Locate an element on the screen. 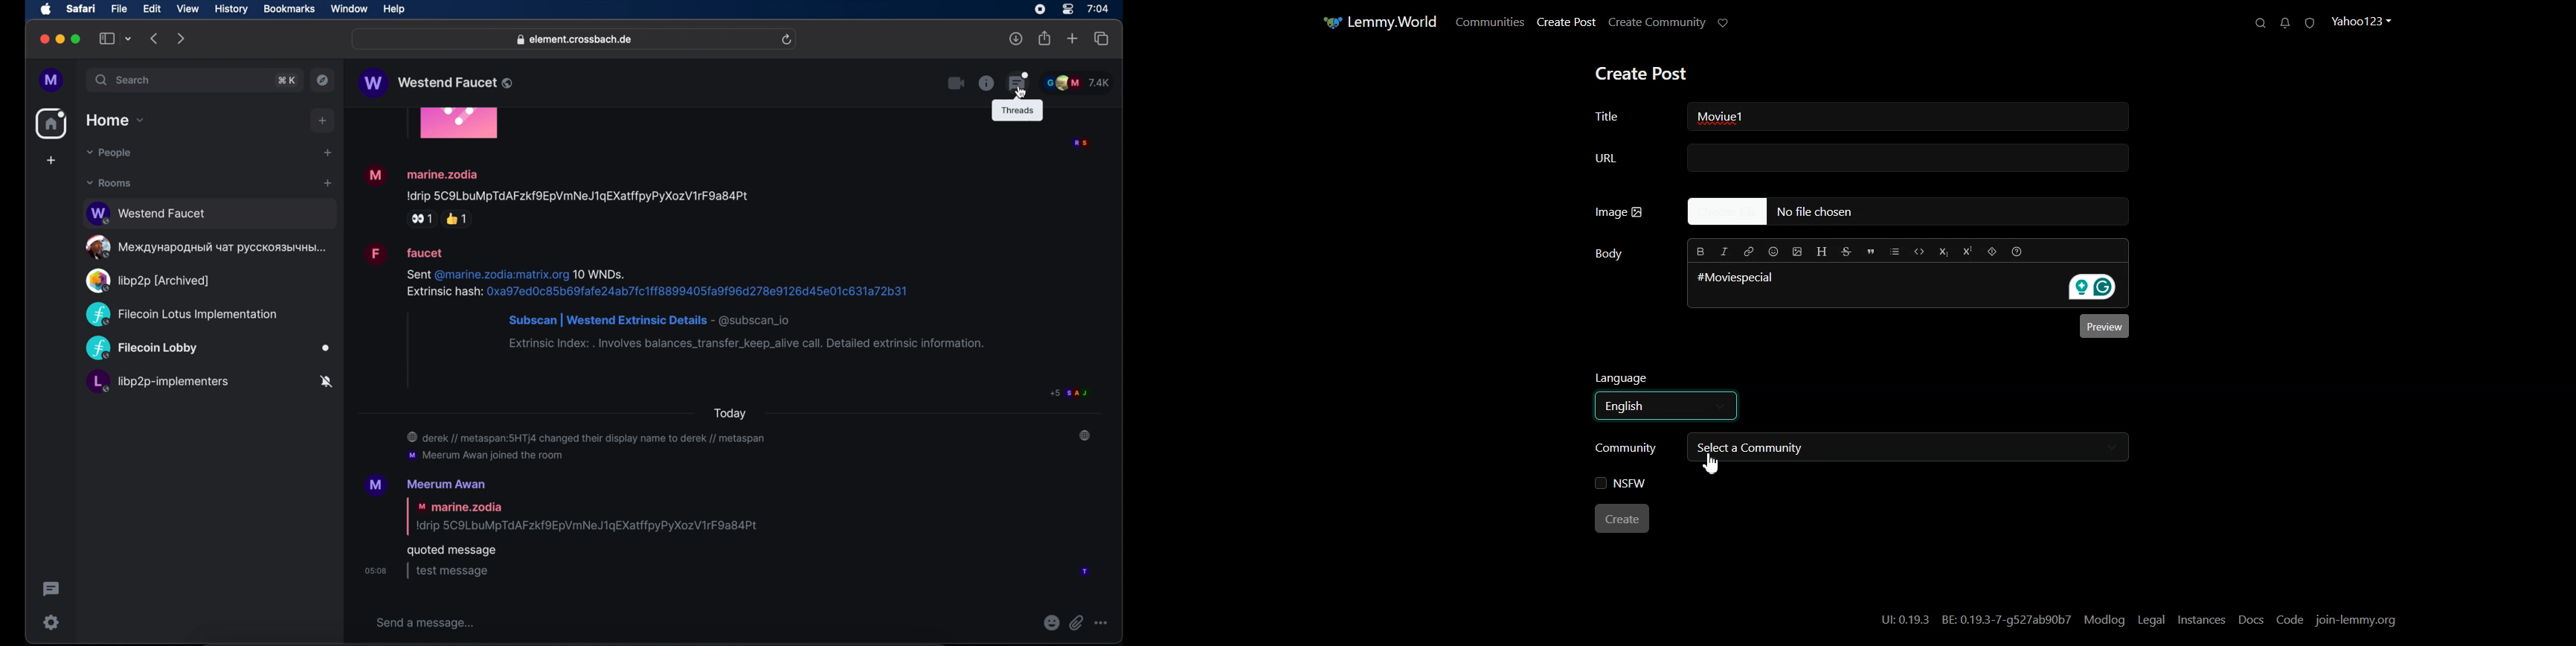 This screenshot has height=672, width=2576. Text is located at coordinates (1738, 116).